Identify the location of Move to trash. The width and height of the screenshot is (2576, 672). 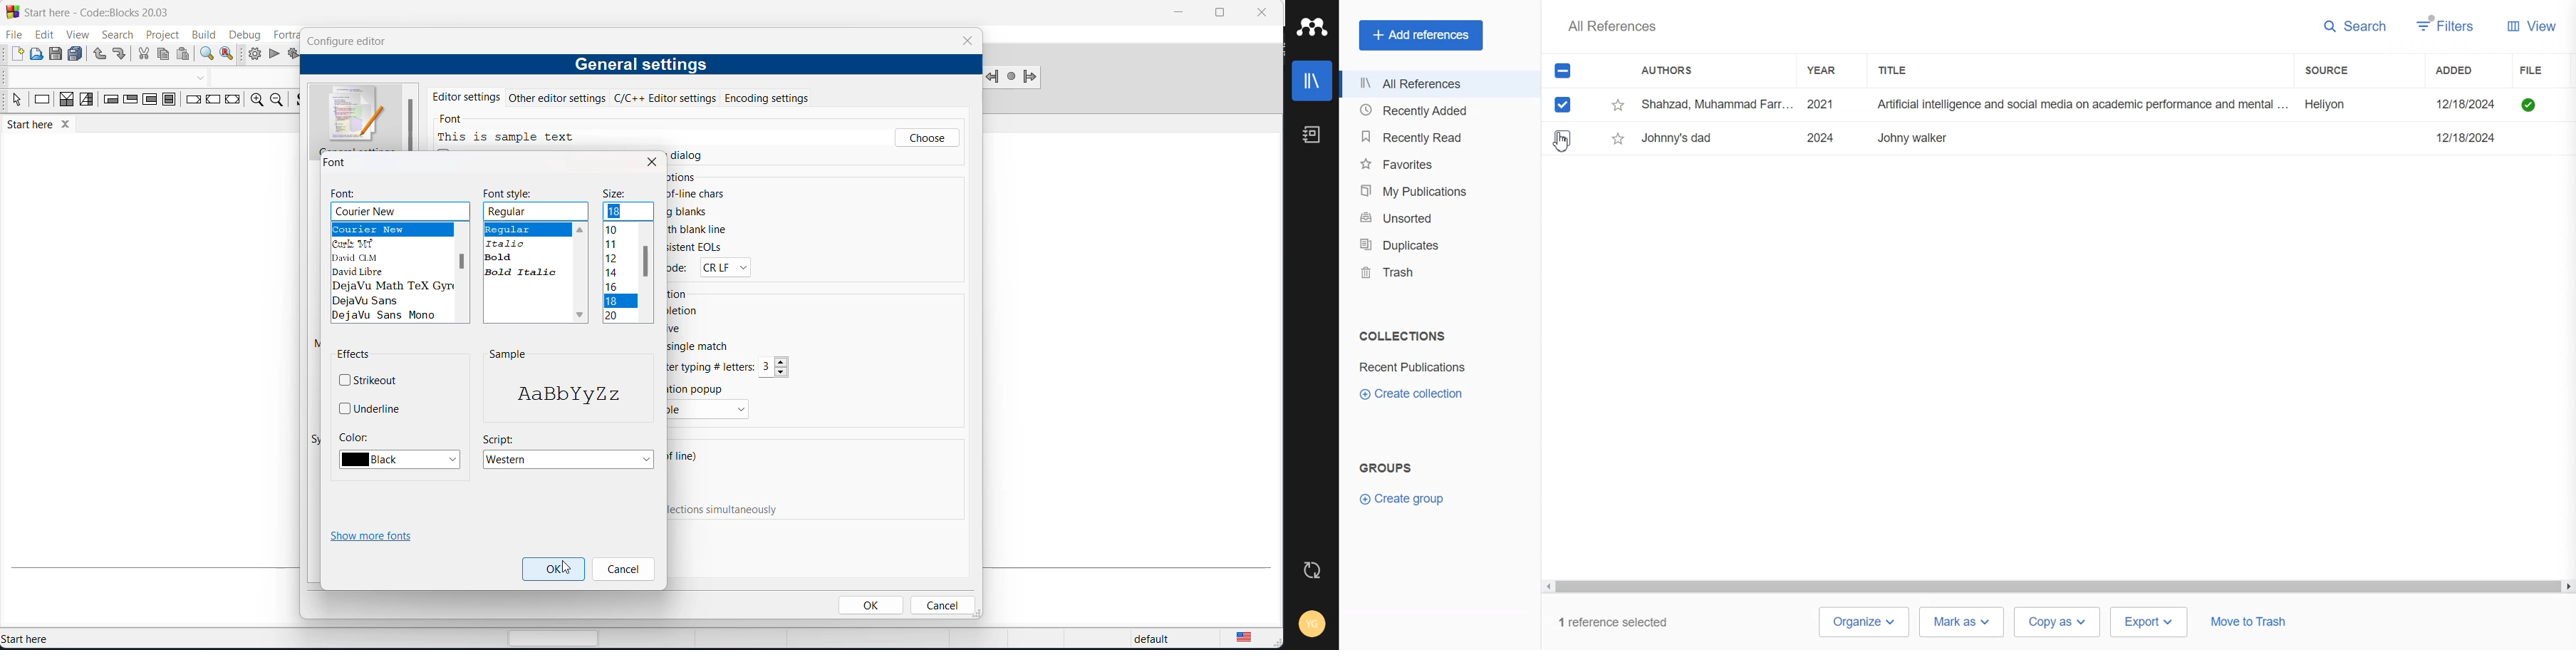
(2248, 623).